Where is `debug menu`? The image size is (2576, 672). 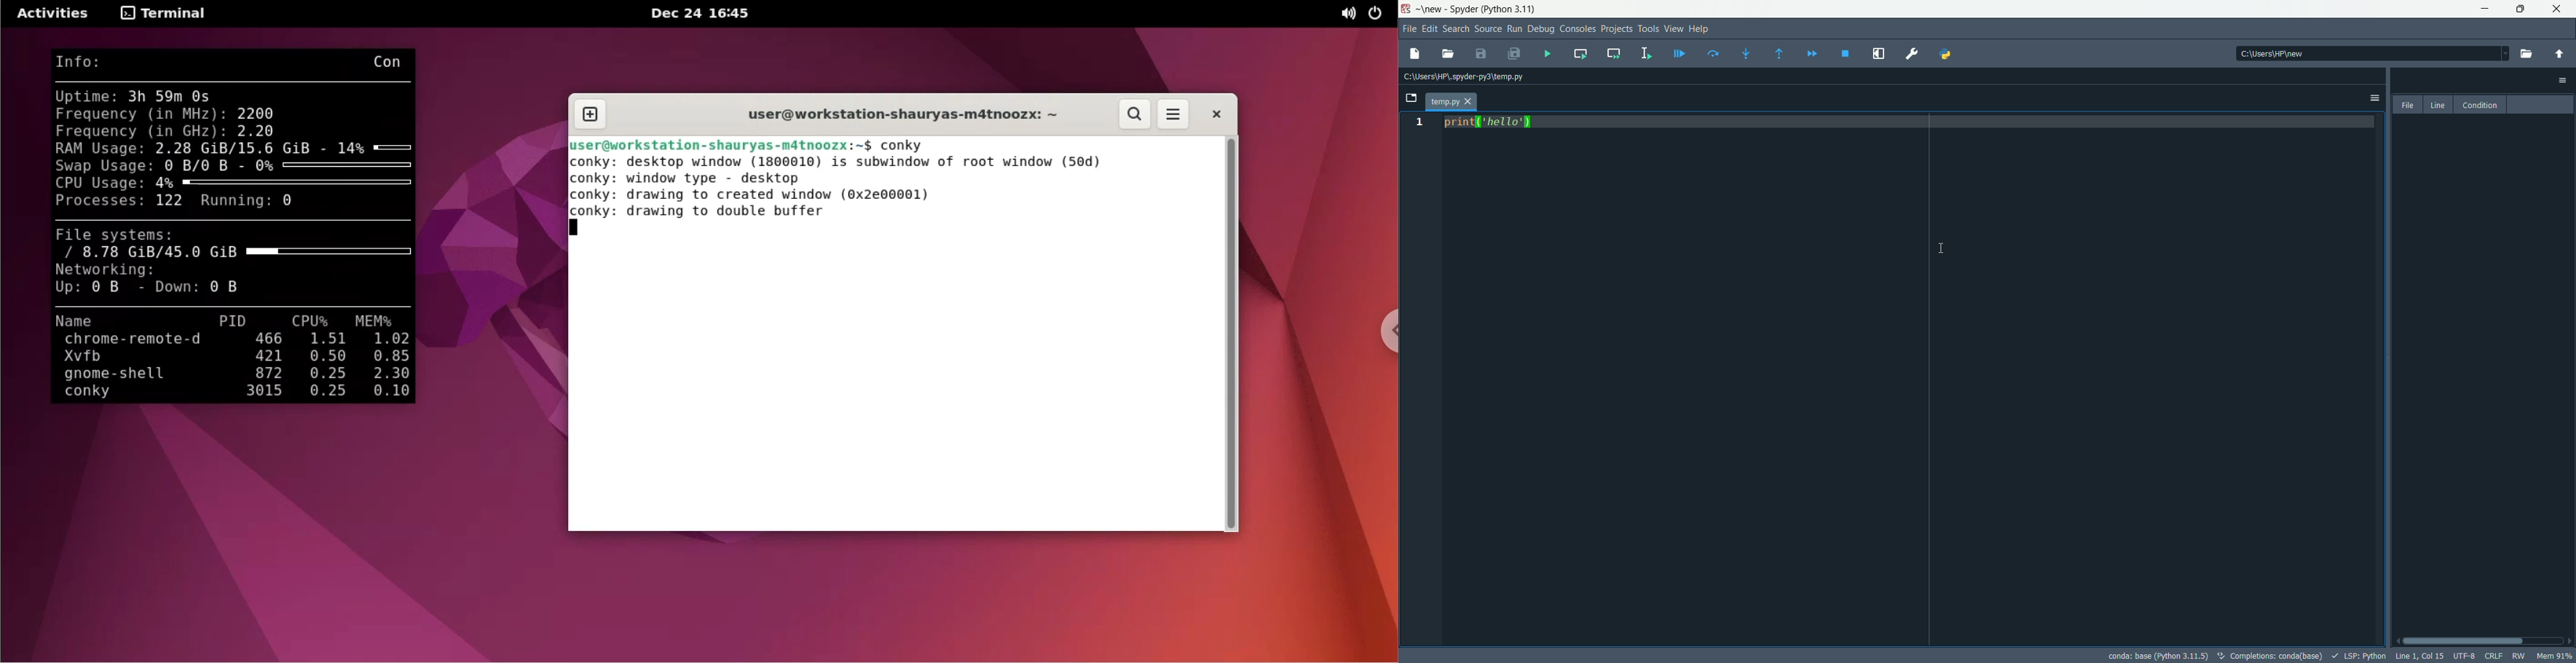
debug menu is located at coordinates (1541, 29).